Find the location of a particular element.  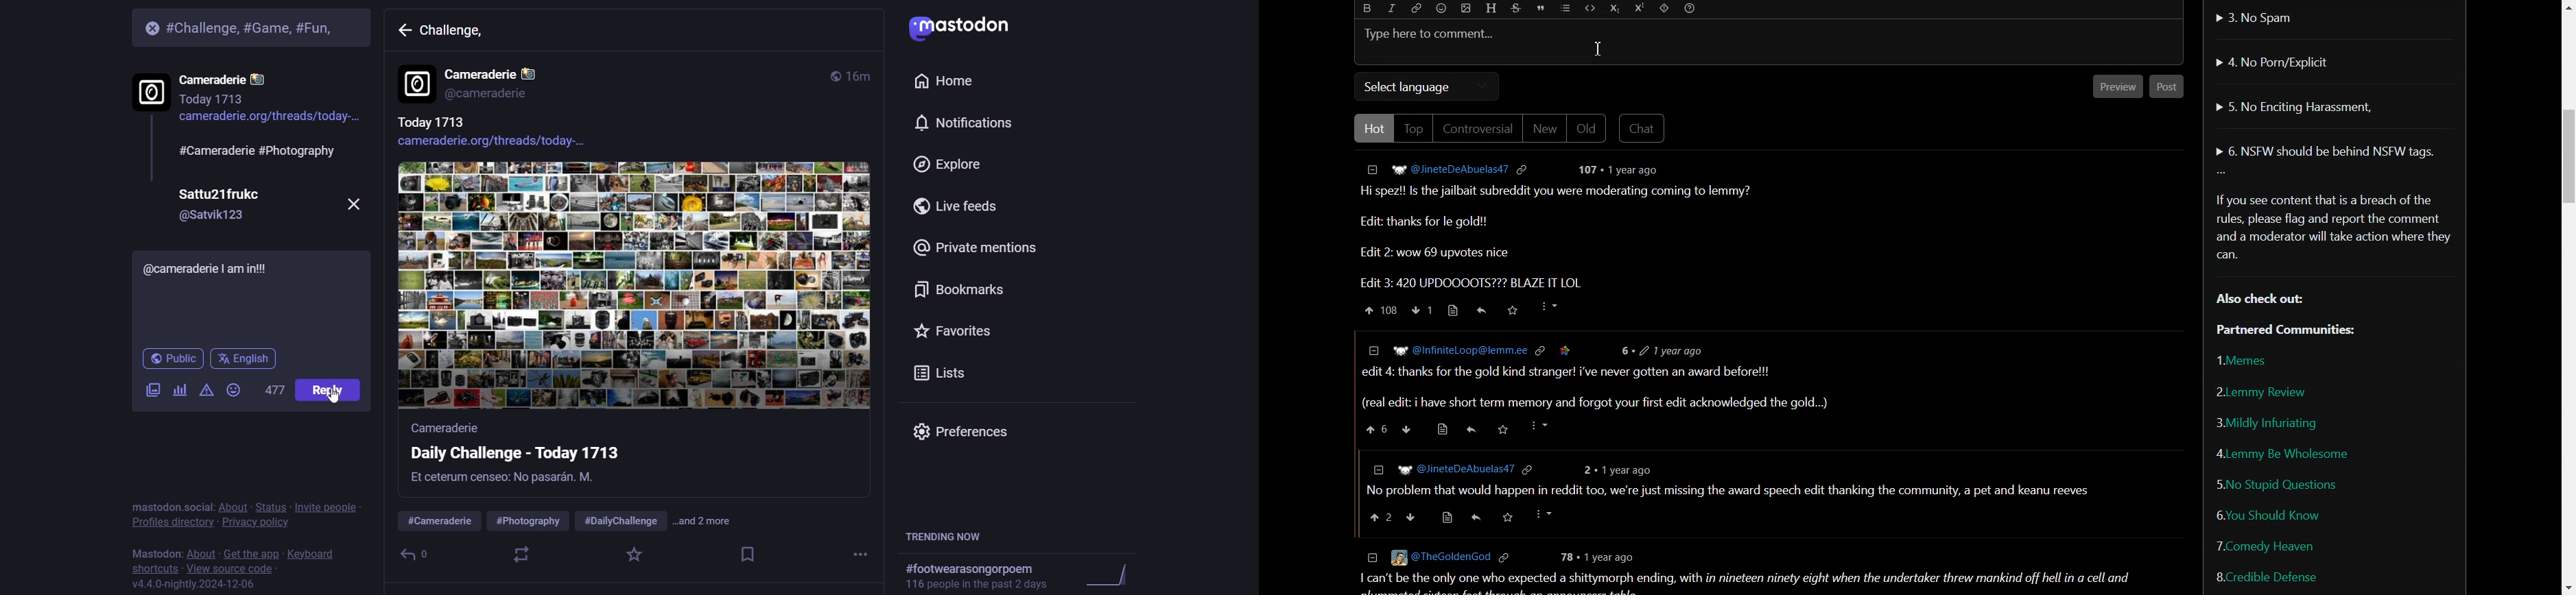

No Spam is located at coordinates (2265, 19).